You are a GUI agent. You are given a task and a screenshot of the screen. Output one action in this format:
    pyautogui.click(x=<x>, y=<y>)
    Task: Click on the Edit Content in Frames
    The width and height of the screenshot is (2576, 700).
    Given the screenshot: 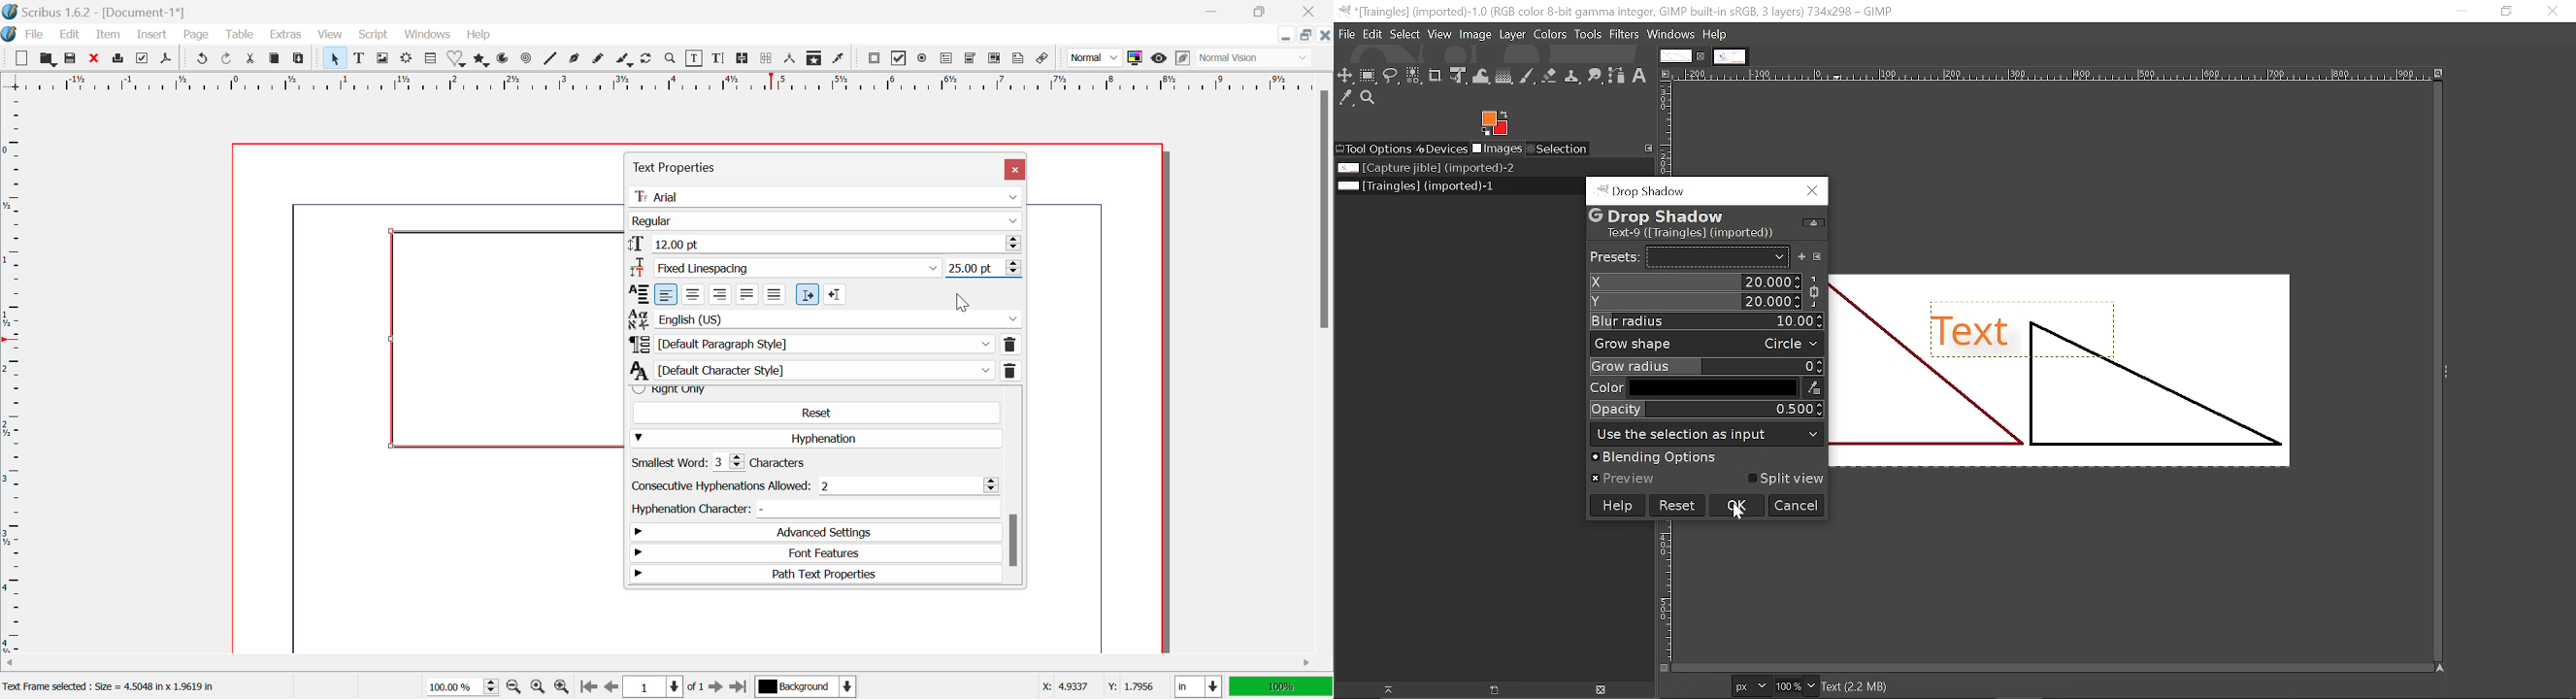 What is the action you would take?
    pyautogui.click(x=697, y=58)
    